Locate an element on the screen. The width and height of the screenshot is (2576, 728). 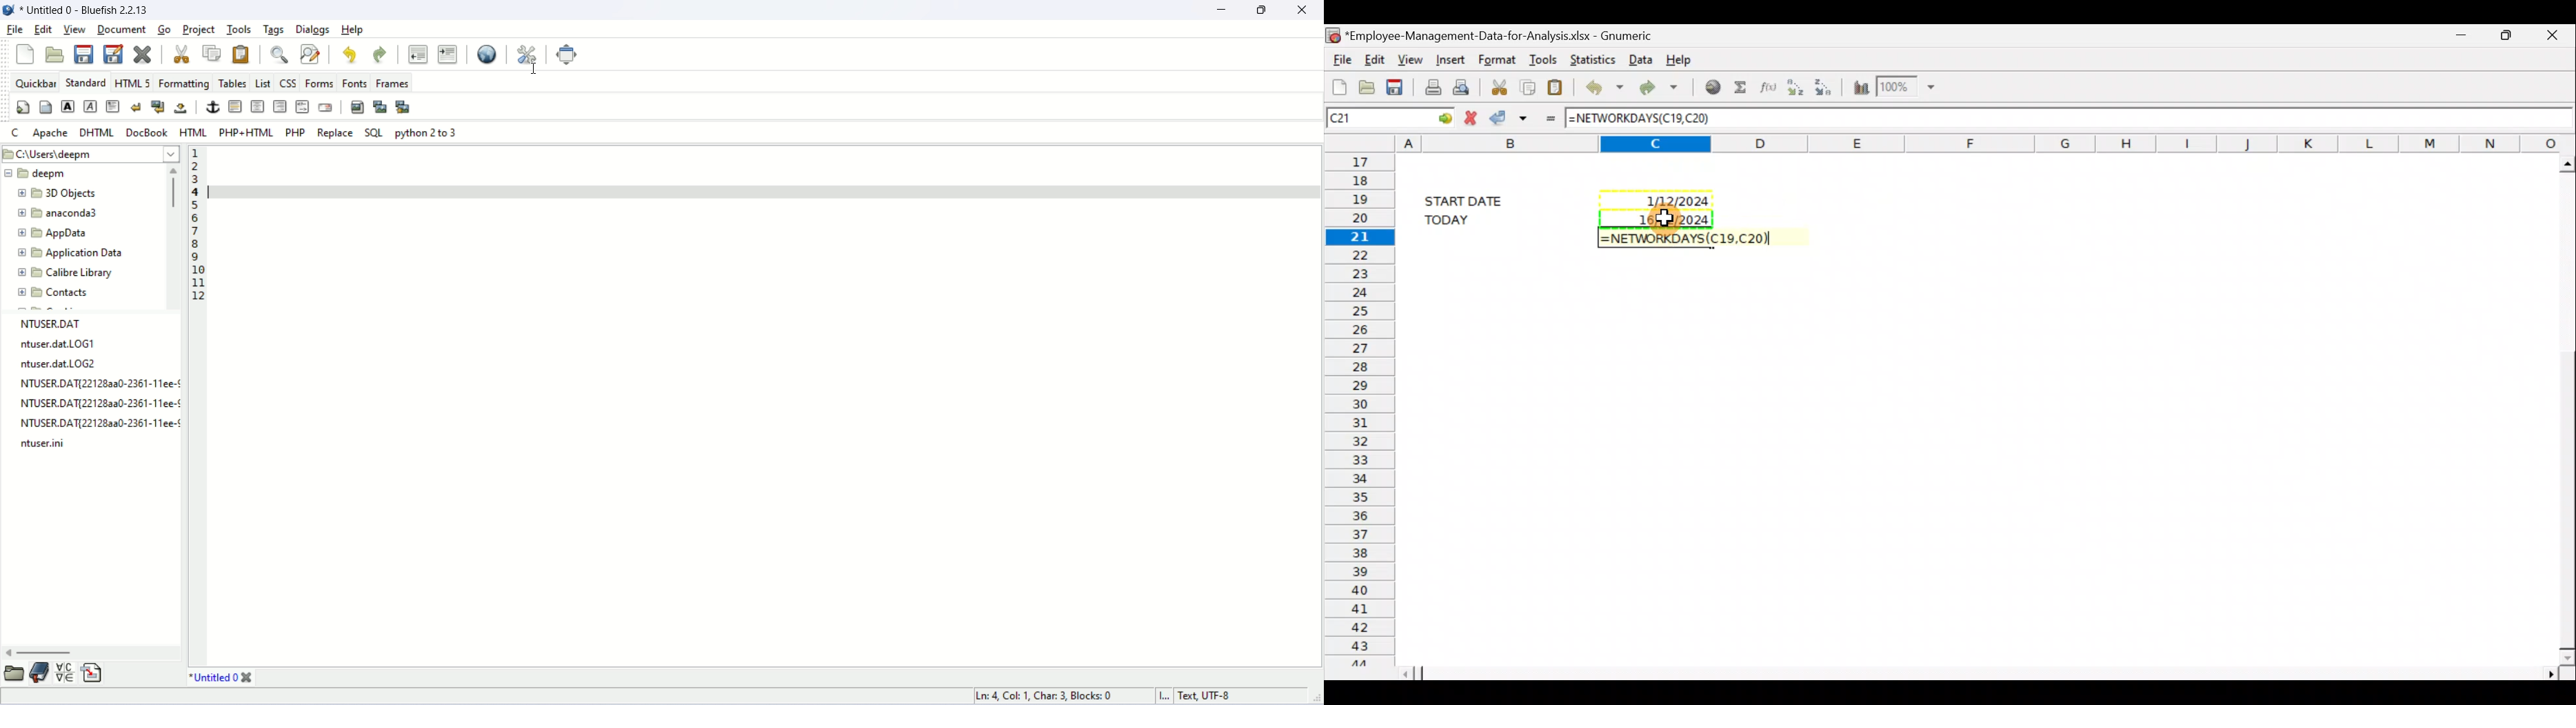
Zoom is located at coordinates (1908, 87).